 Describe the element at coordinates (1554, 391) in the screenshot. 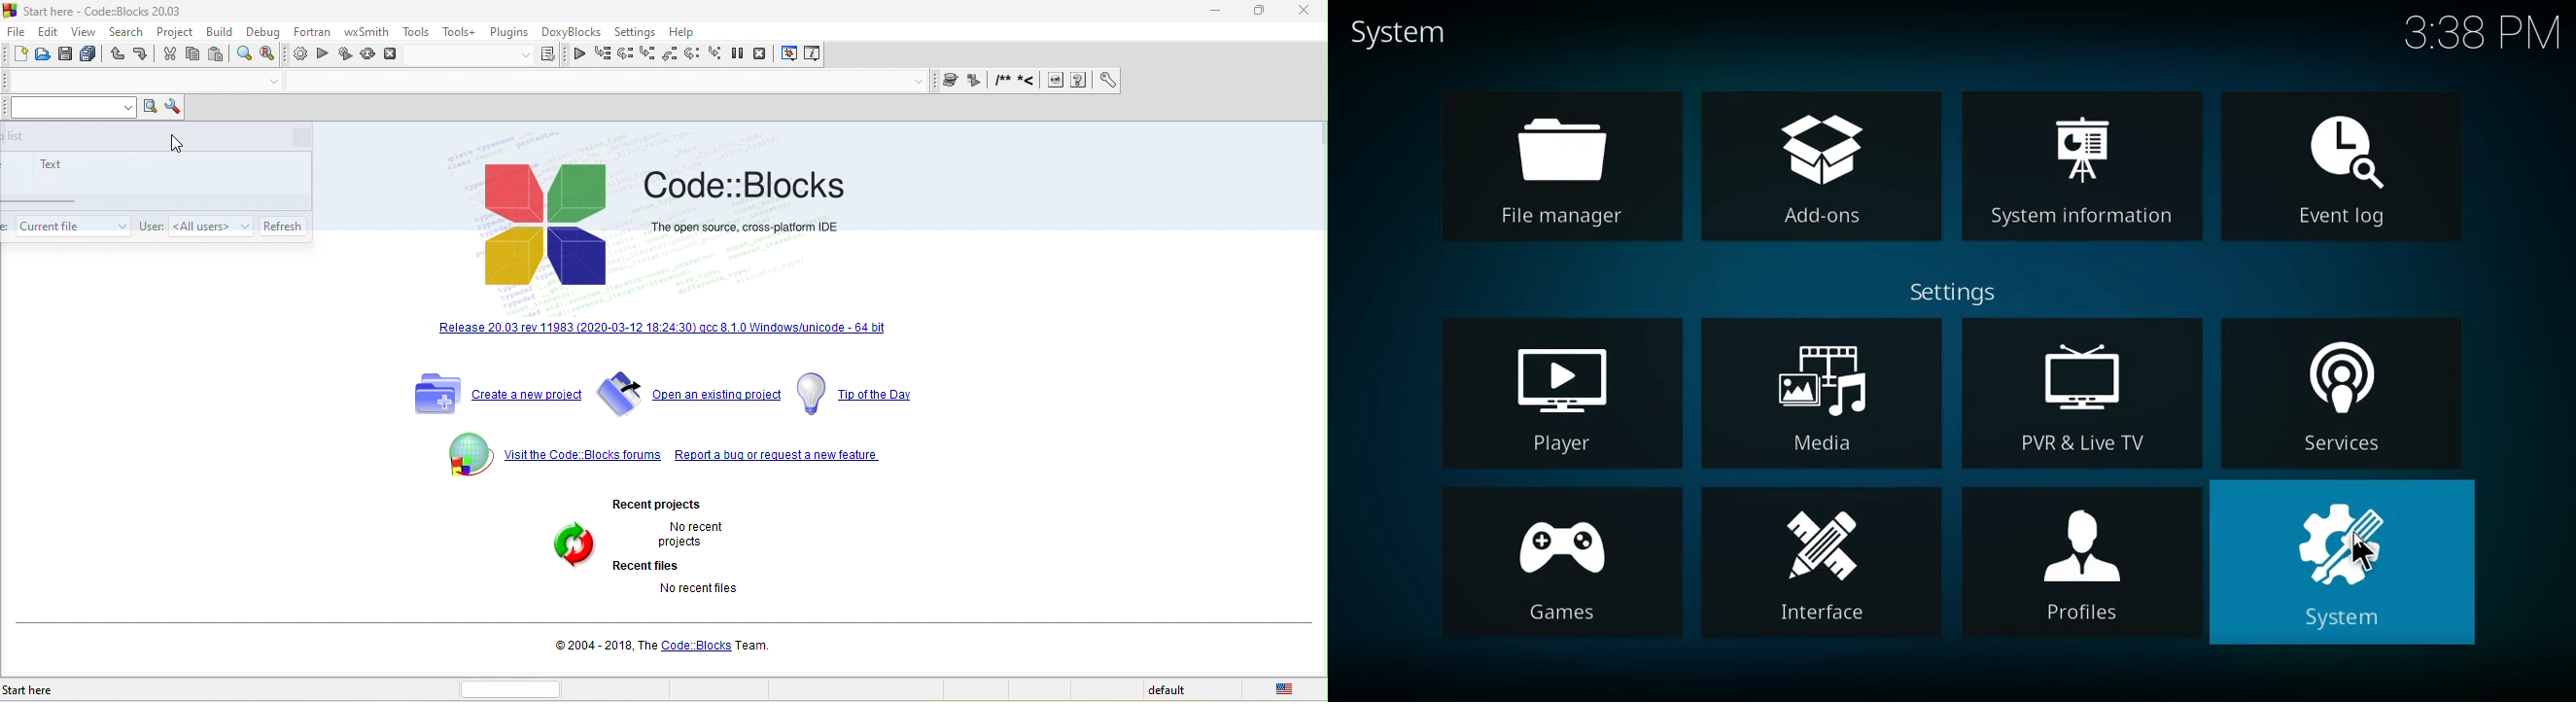

I see `player` at that location.